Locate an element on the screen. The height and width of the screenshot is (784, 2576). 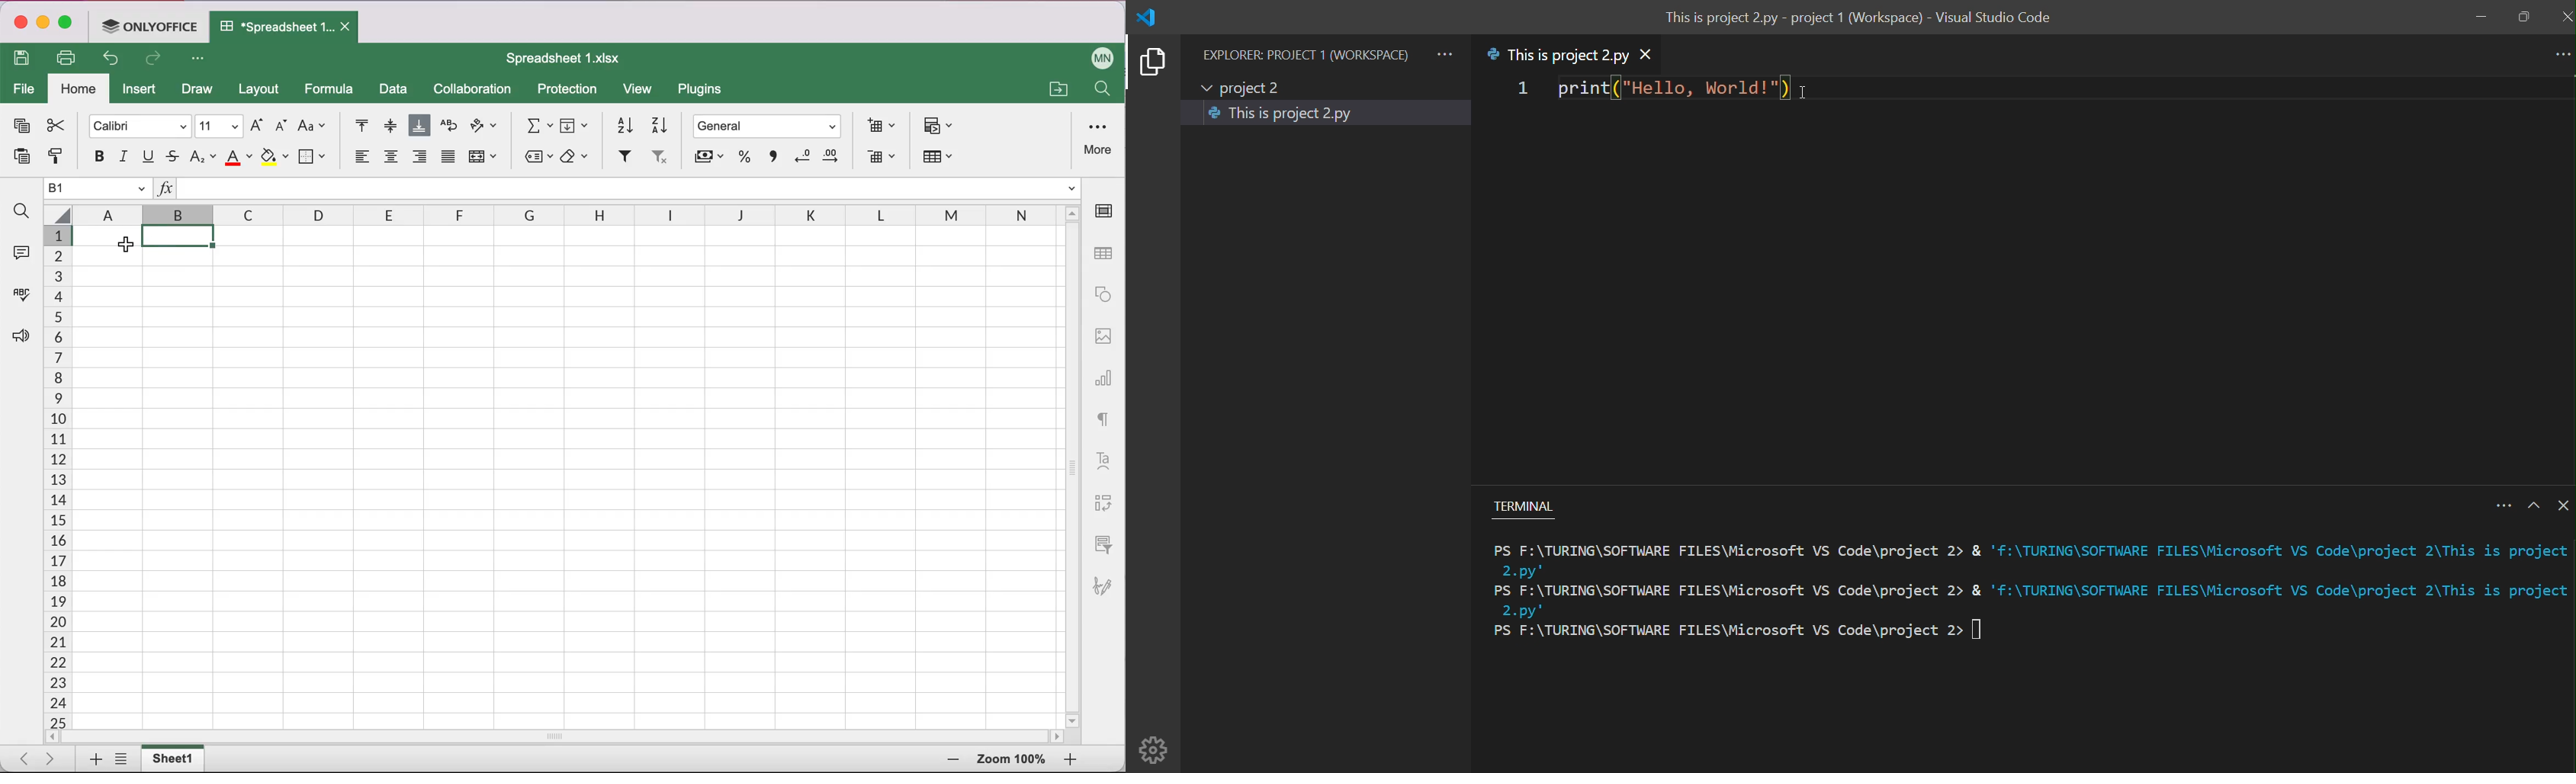
merge and center is located at coordinates (485, 160).